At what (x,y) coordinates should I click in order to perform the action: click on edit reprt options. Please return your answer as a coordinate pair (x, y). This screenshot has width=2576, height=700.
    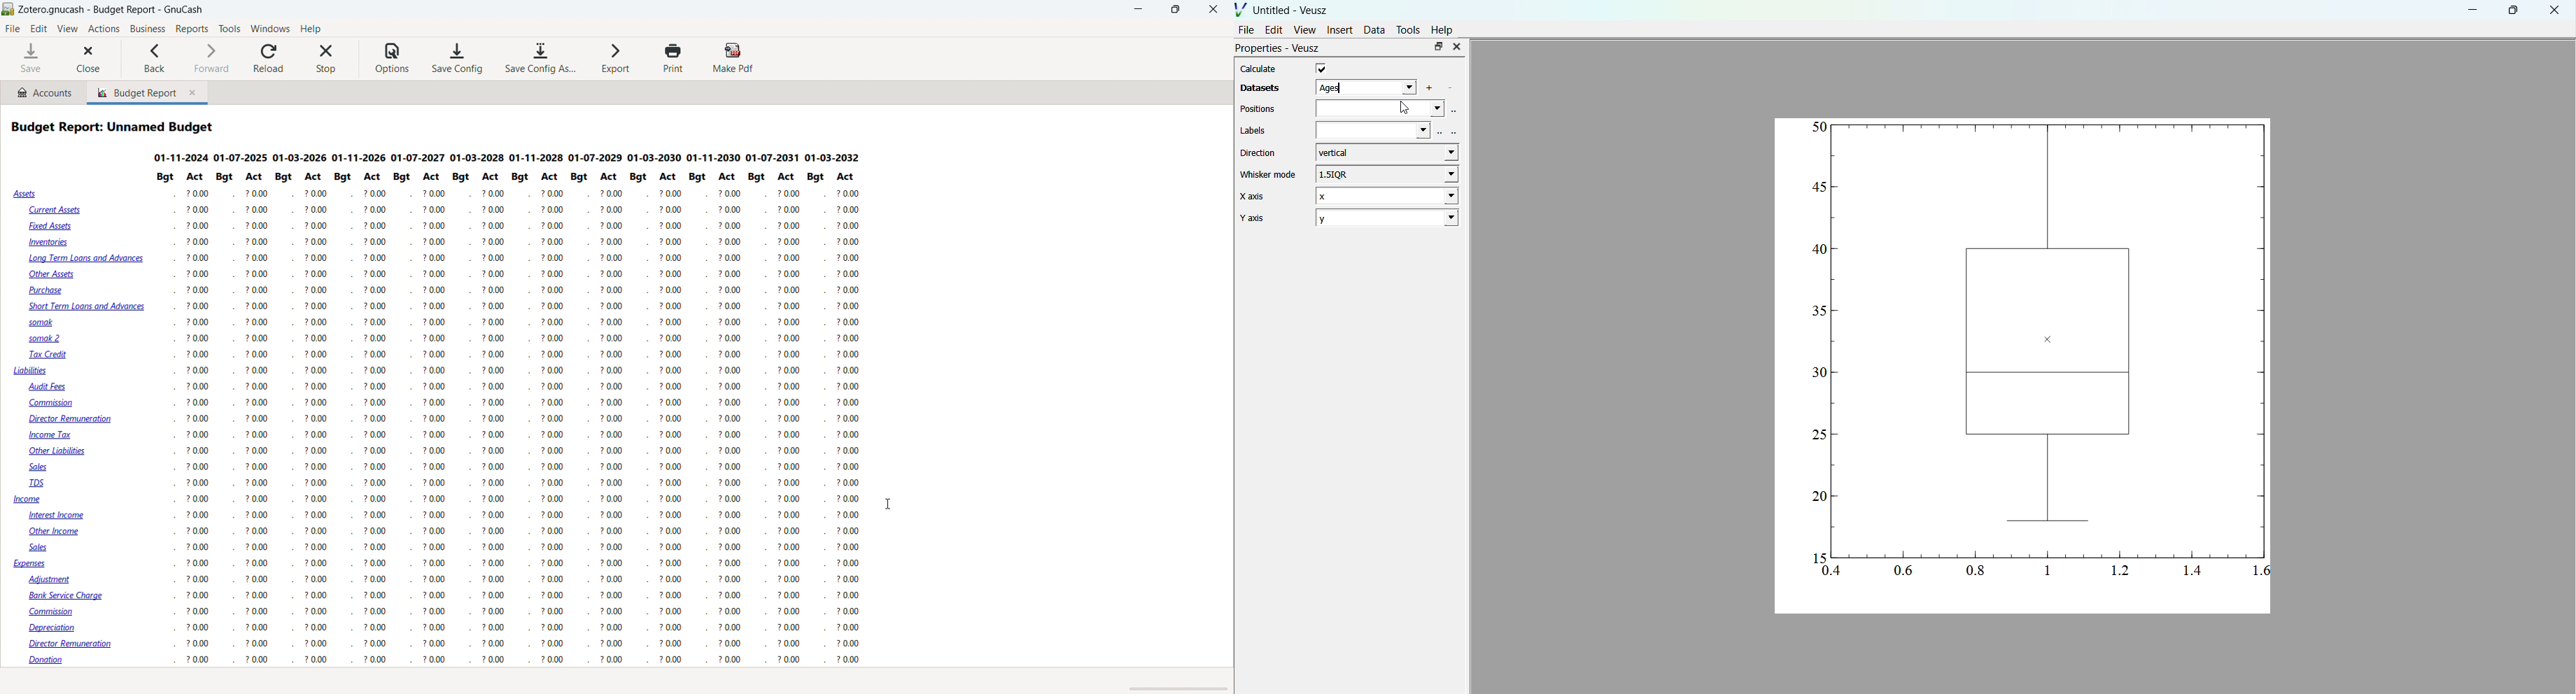
    Looking at the image, I should click on (57, 682).